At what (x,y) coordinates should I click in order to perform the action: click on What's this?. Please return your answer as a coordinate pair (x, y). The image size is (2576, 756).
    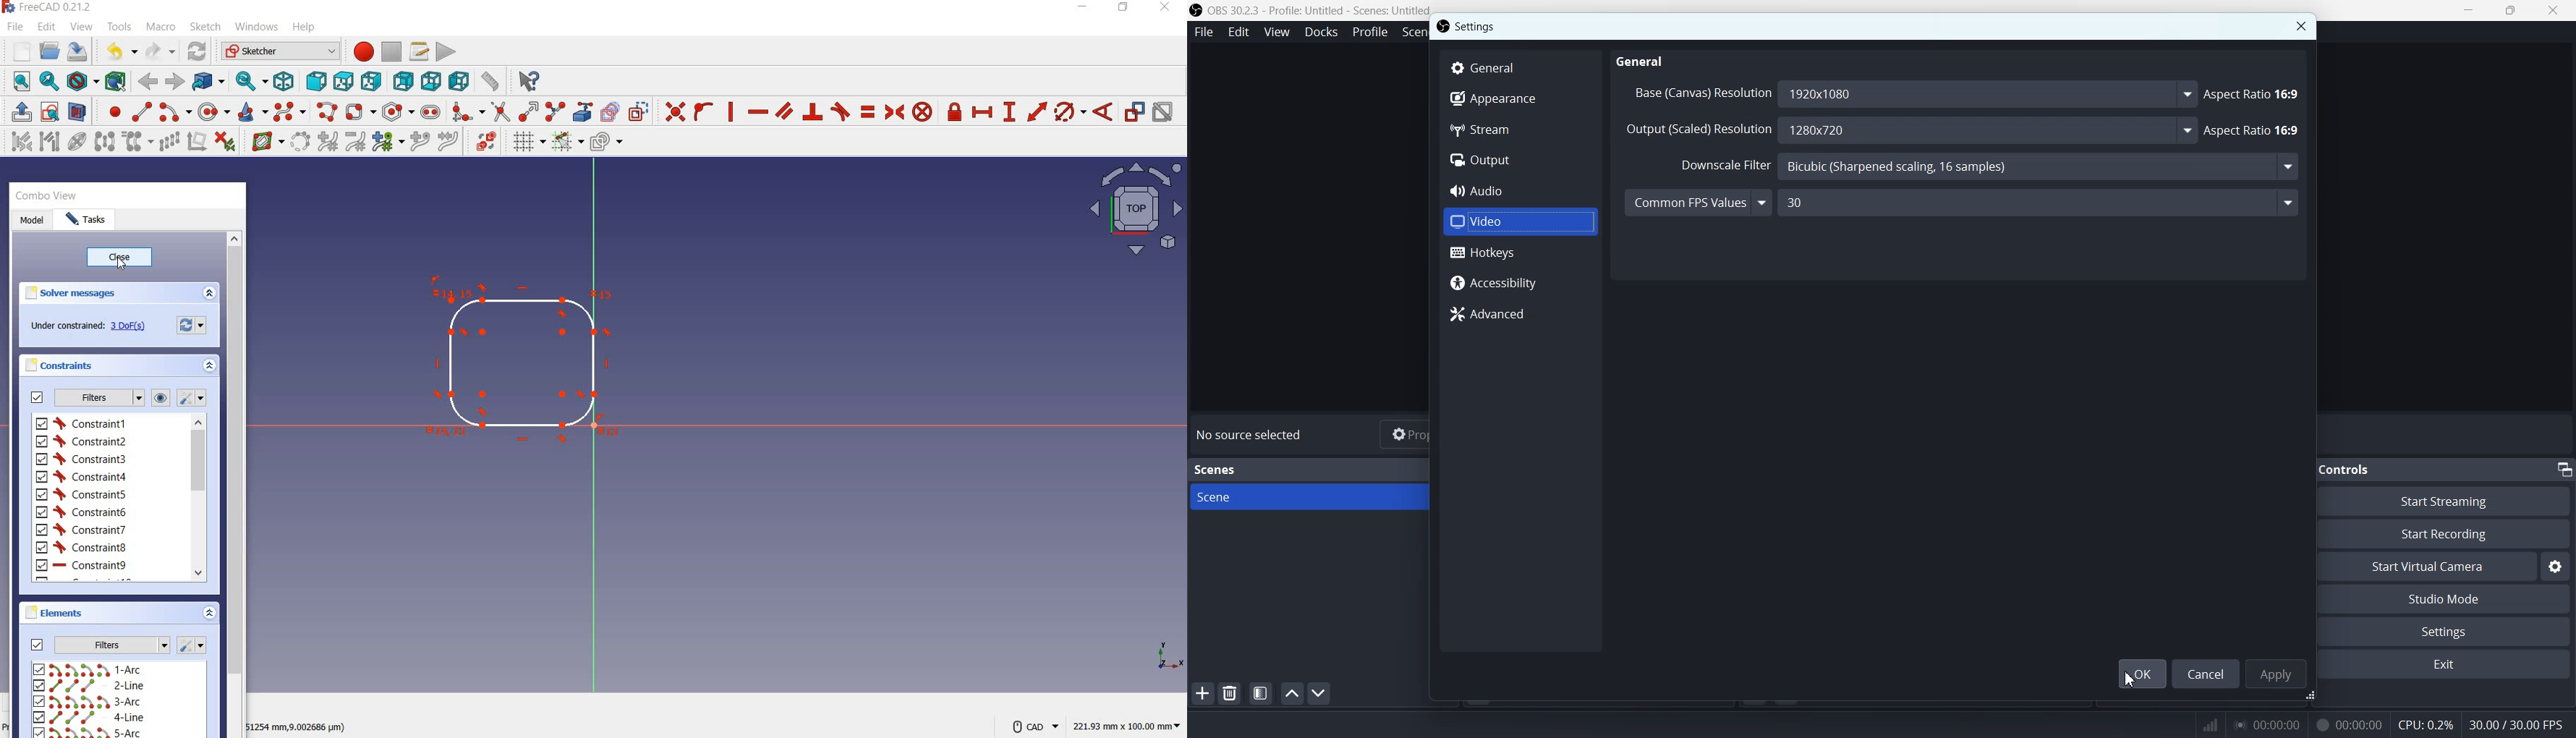
    Looking at the image, I should click on (529, 80).